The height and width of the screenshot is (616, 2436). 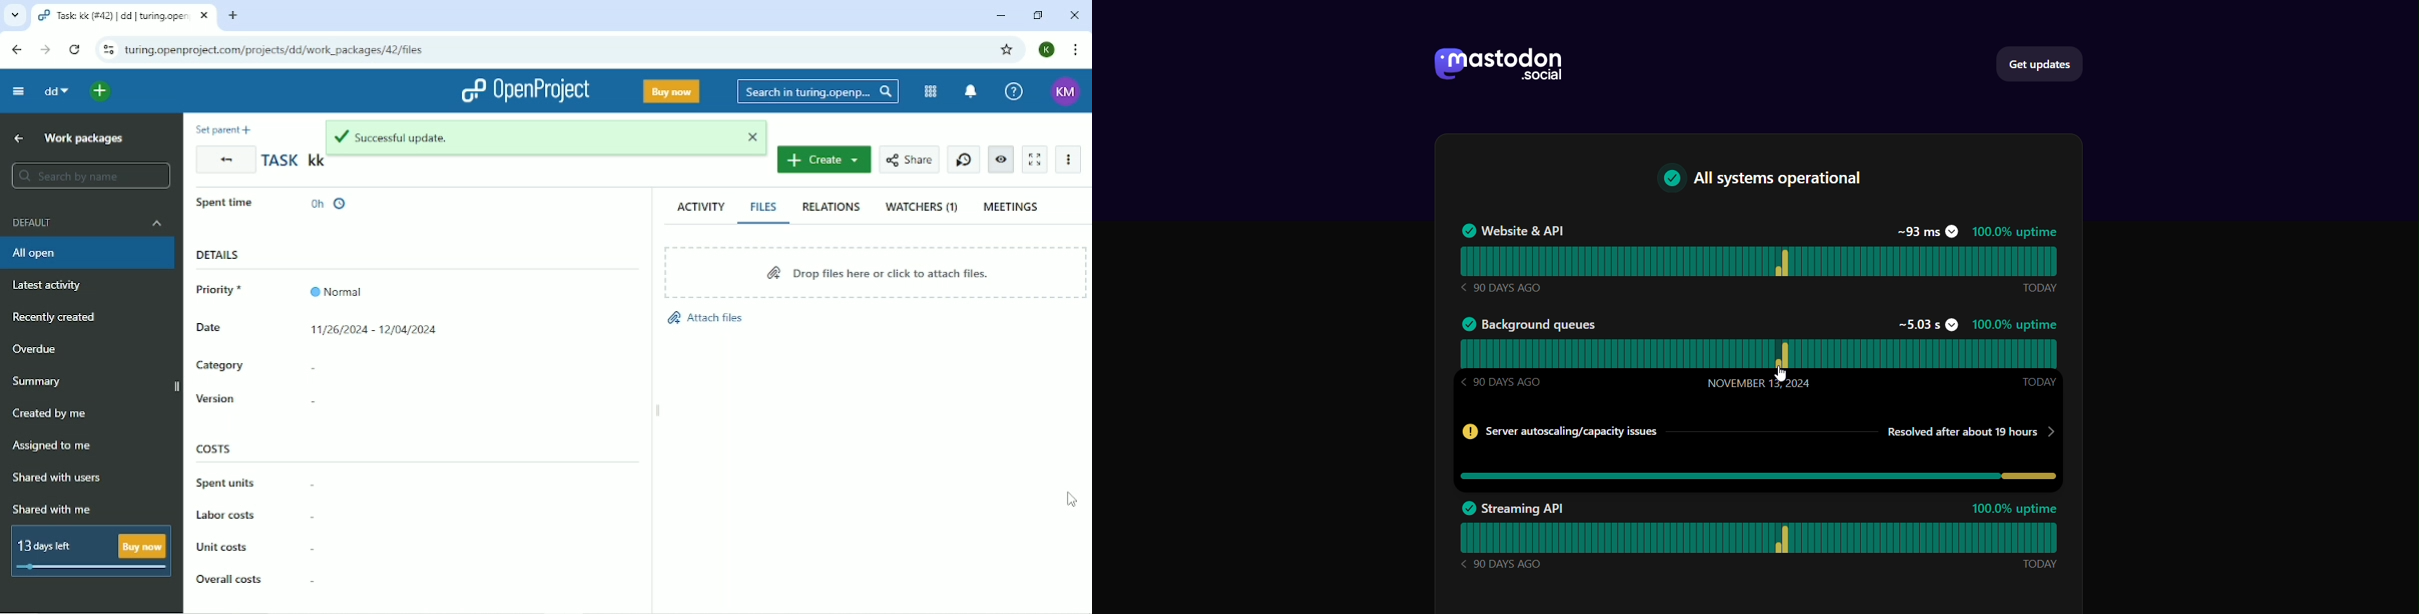 I want to click on 90 DAYS AGO, so click(x=1501, y=288).